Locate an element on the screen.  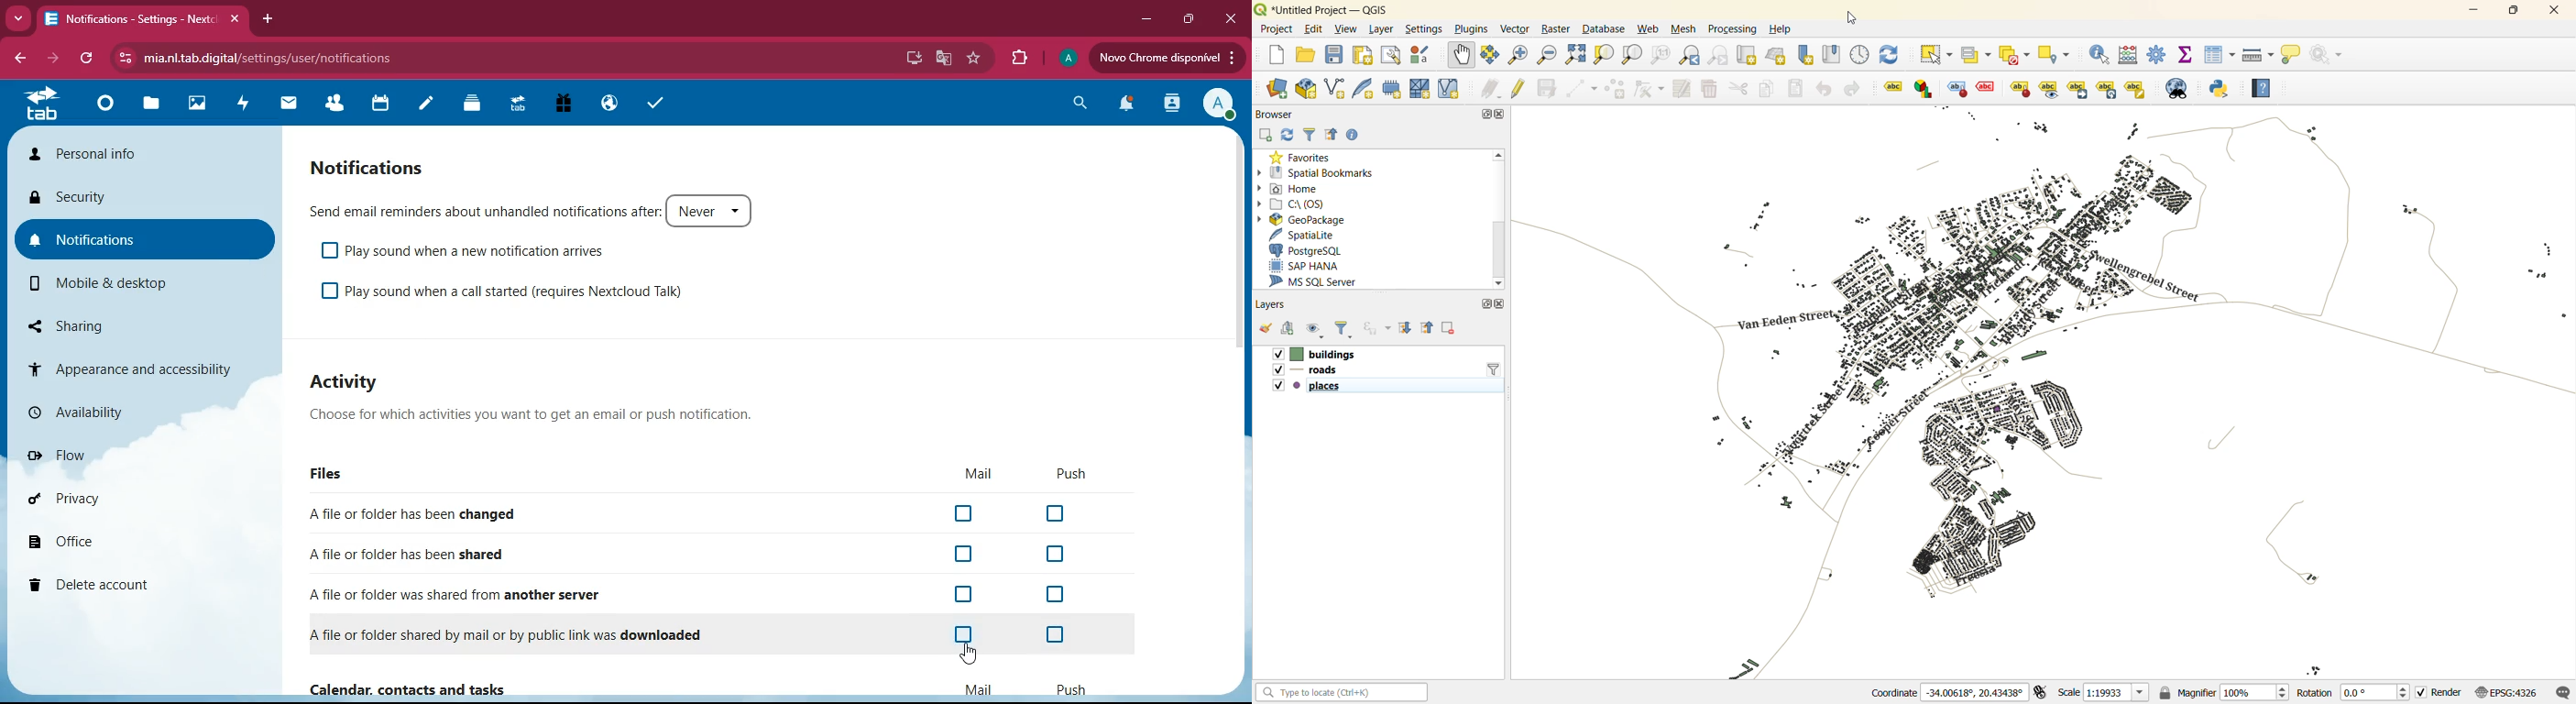
rotation is located at coordinates (2354, 692).